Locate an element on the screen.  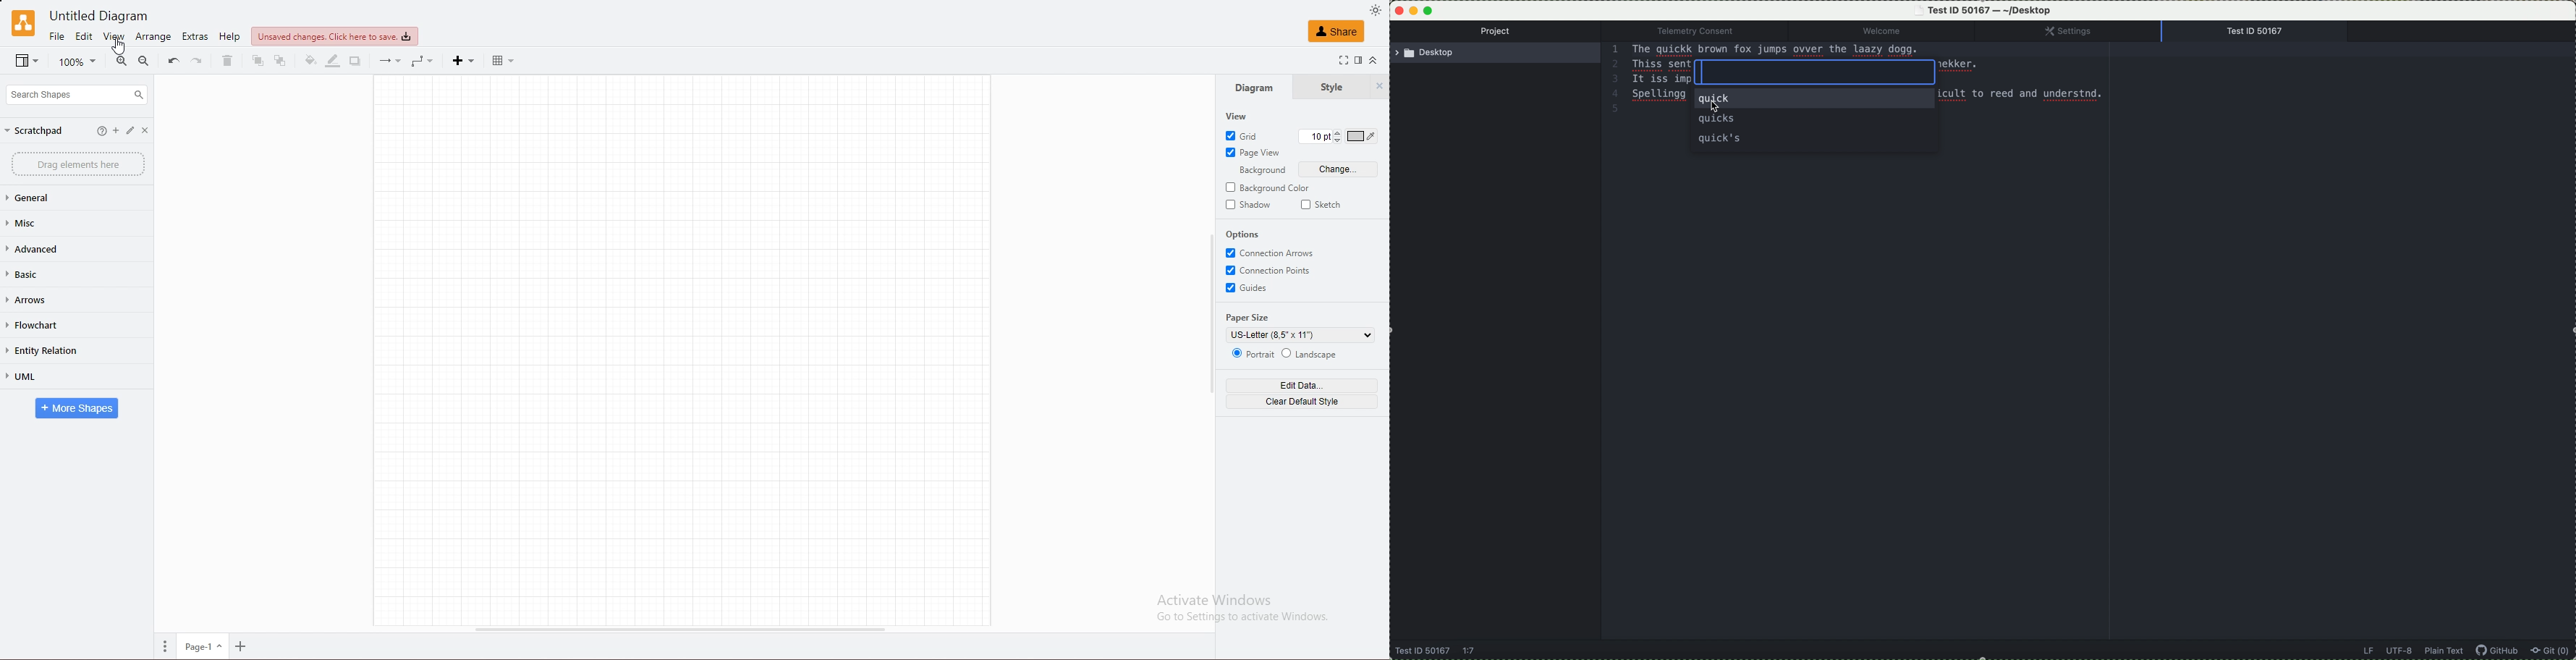
help is located at coordinates (94, 130).